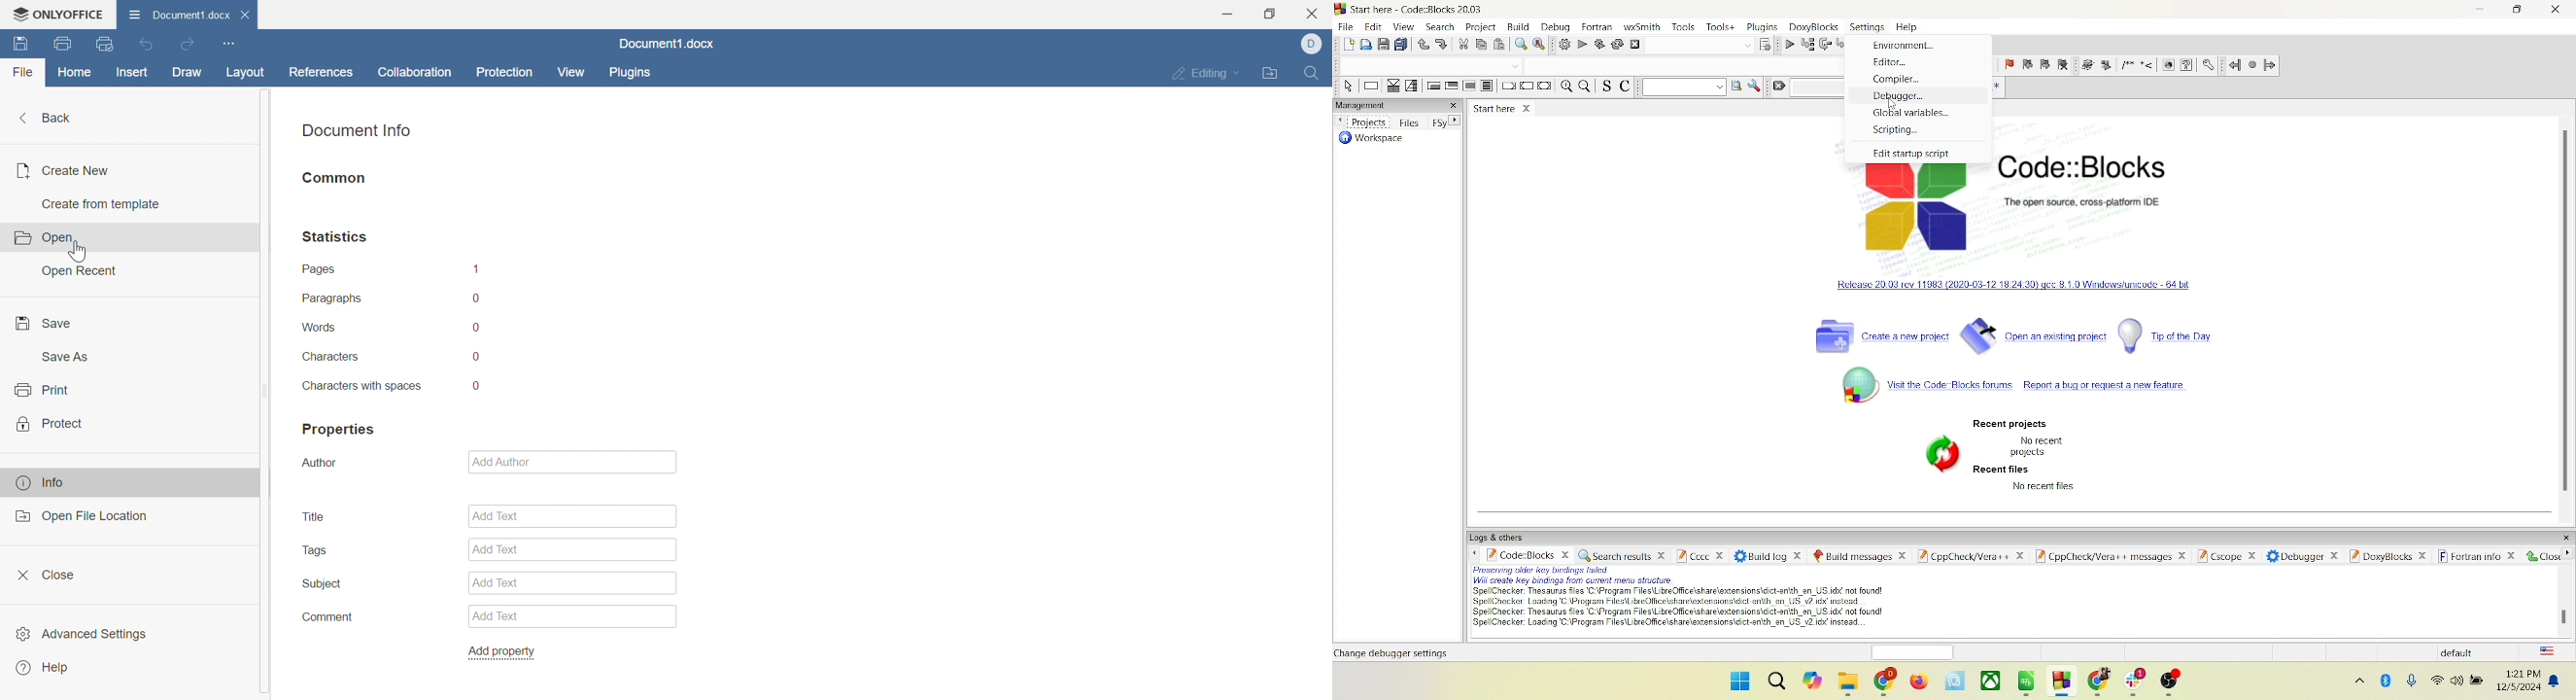 This screenshot has width=2576, height=700. I want to click on apps, so click(2002, 679).